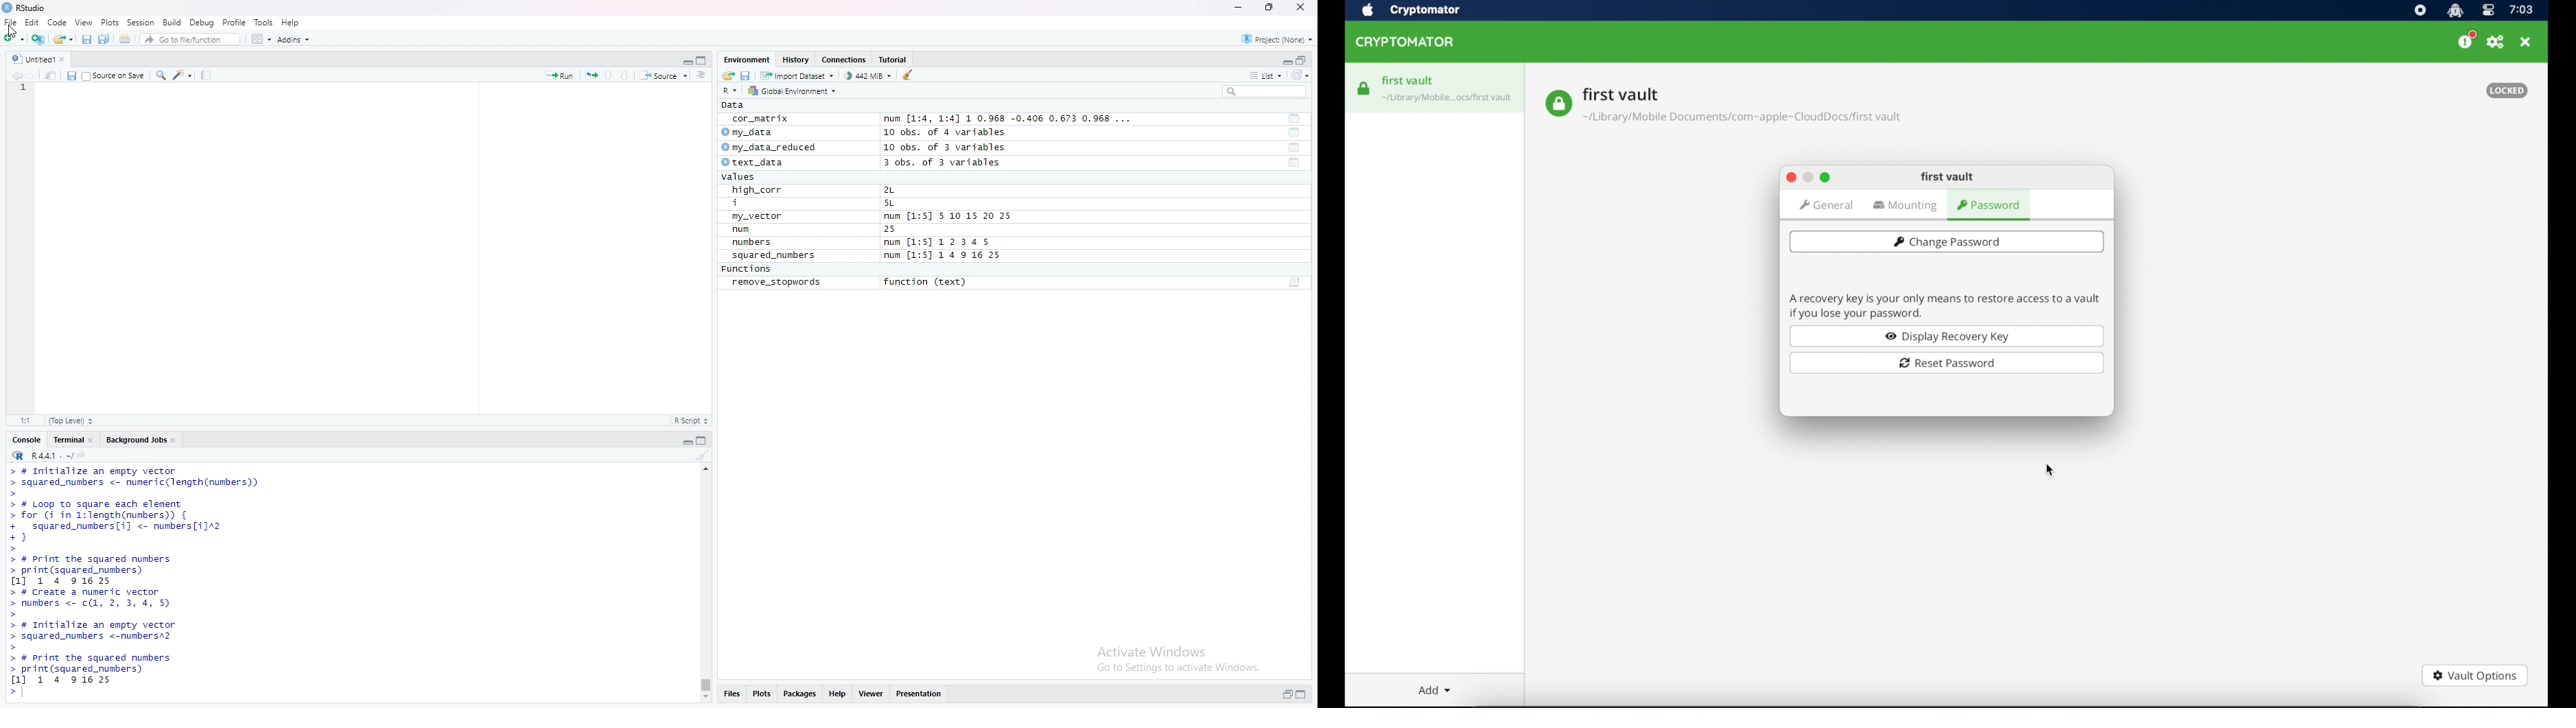  What do you see at coordinates (731, 105) in the screenshot?
I see `Data` at bounding box center [731, 105].